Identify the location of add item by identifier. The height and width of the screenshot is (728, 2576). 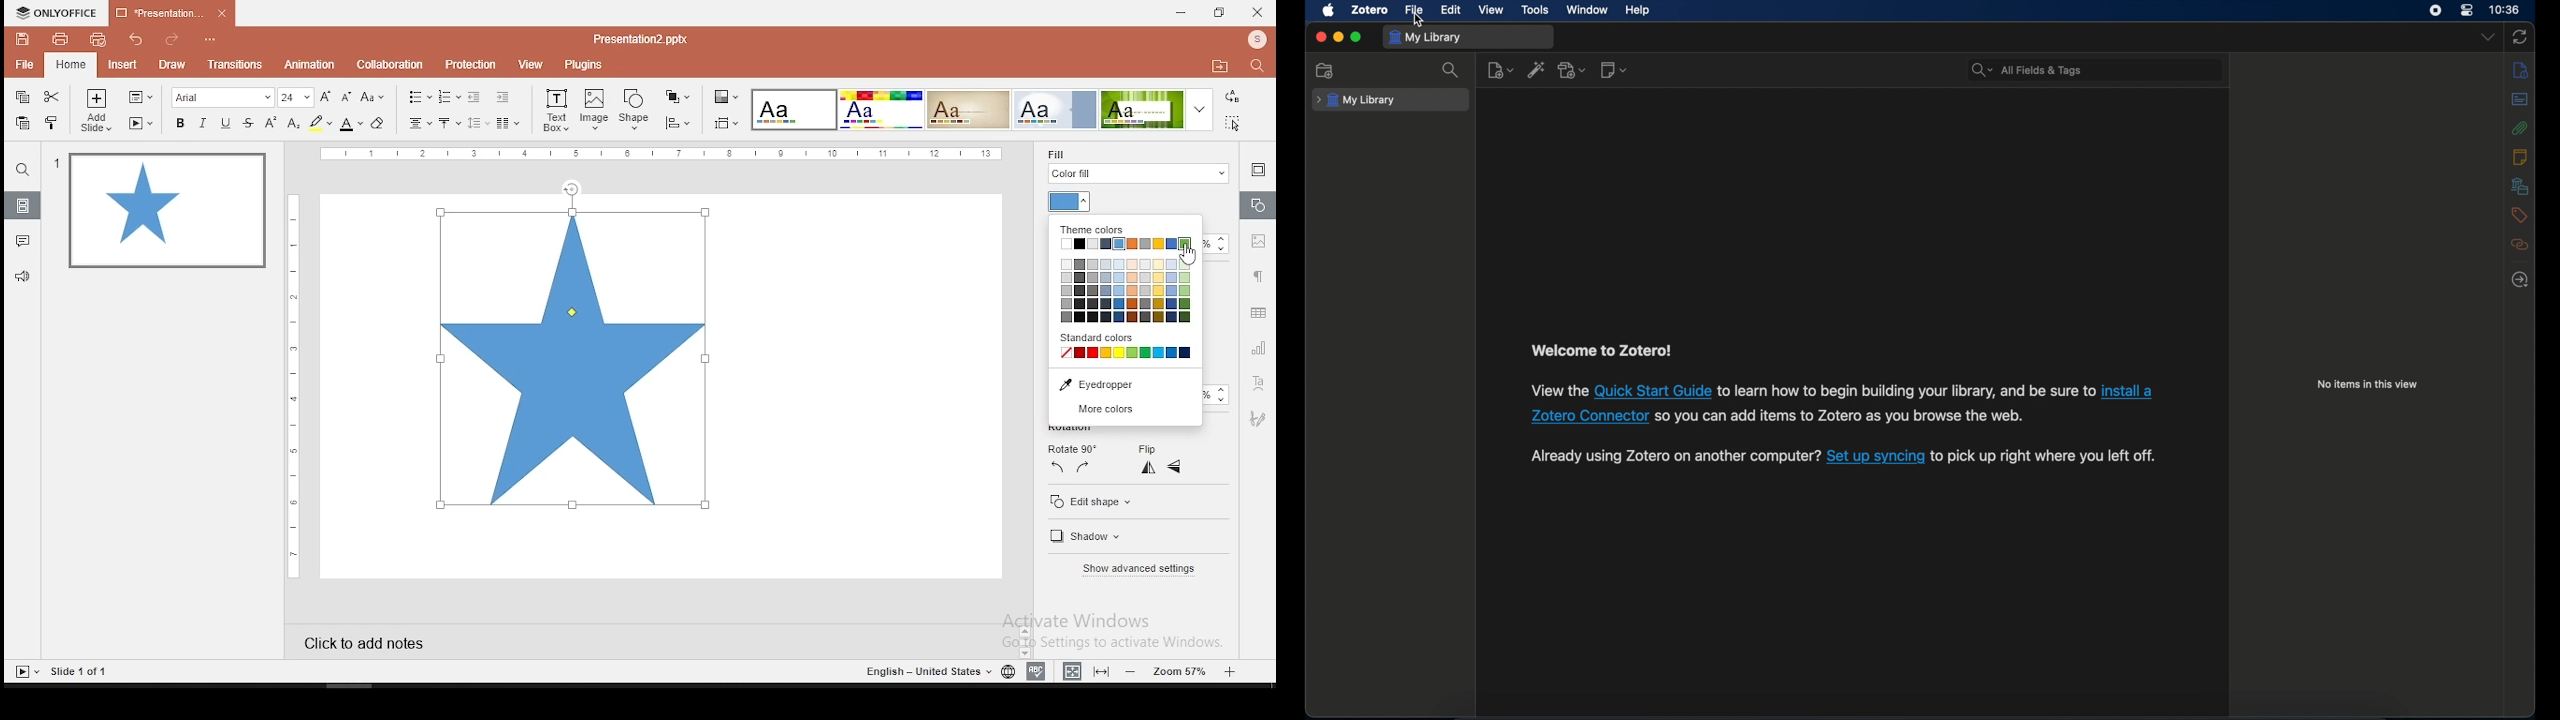
(1537, 69).